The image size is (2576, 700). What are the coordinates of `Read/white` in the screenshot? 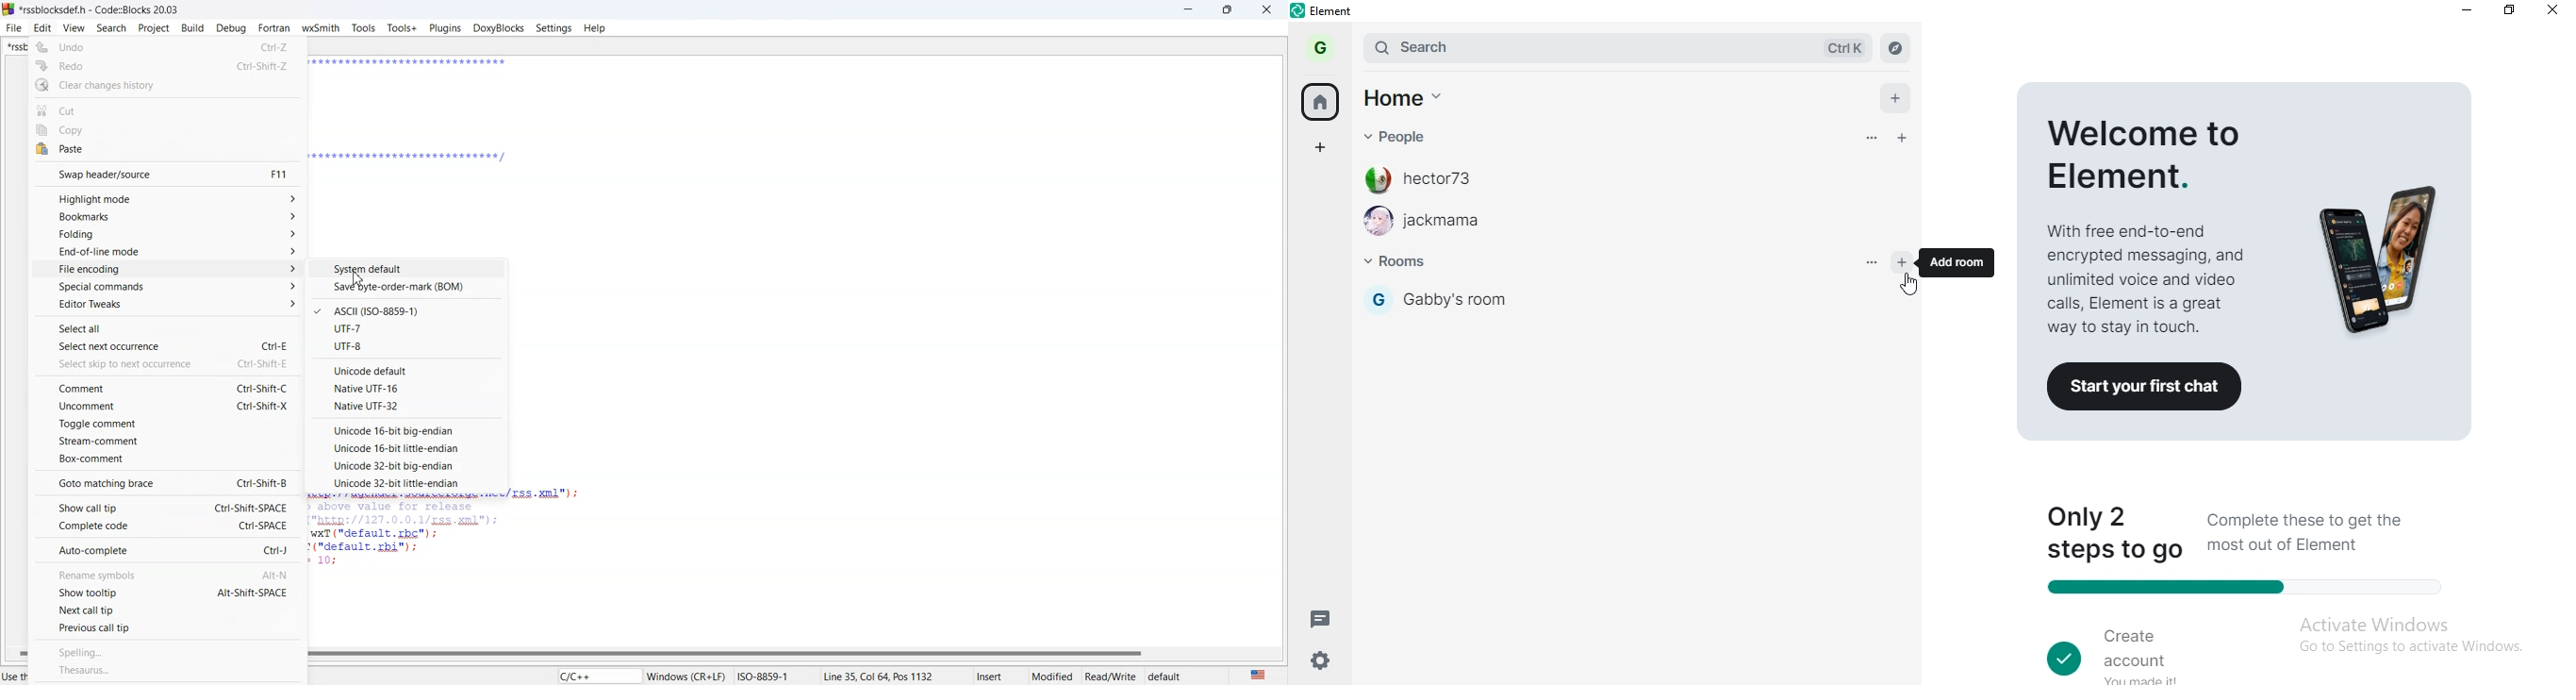 It's located at (1111, 675).